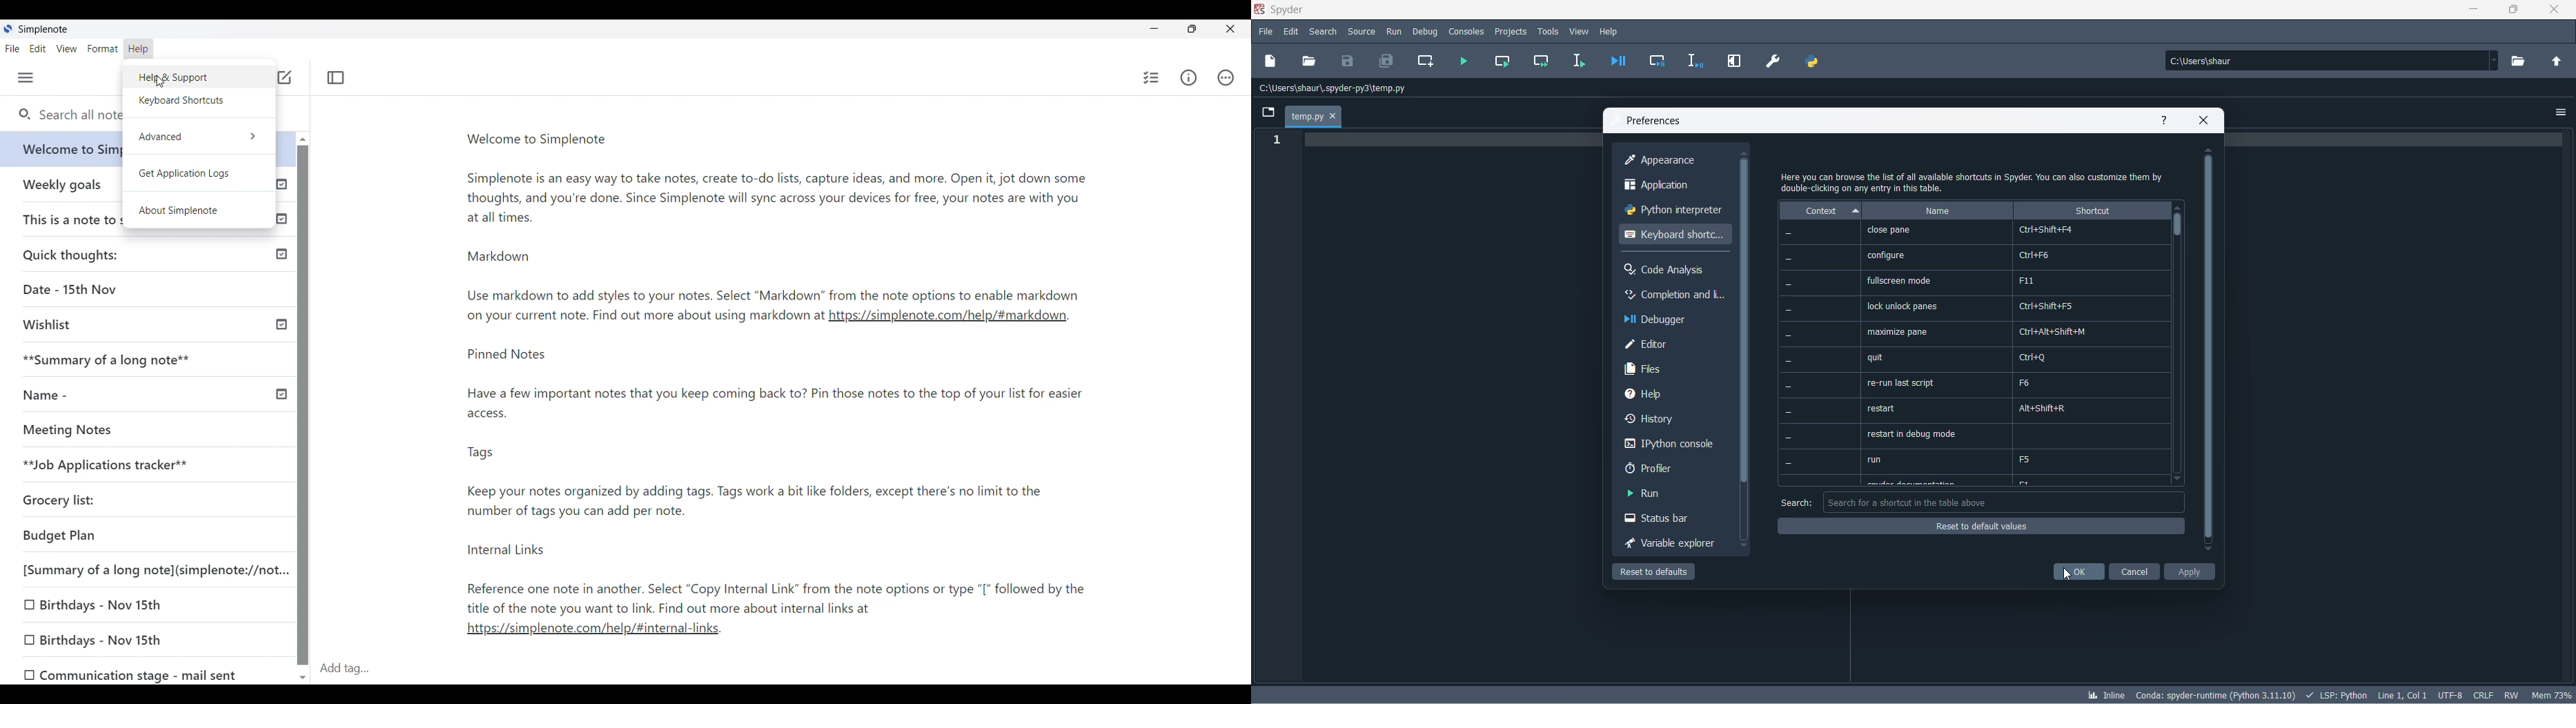 The width and height of the screenshot is (2576, 728). Describe the element at coordinates (1971, 184) in the screenshot. I see `text` at that location.